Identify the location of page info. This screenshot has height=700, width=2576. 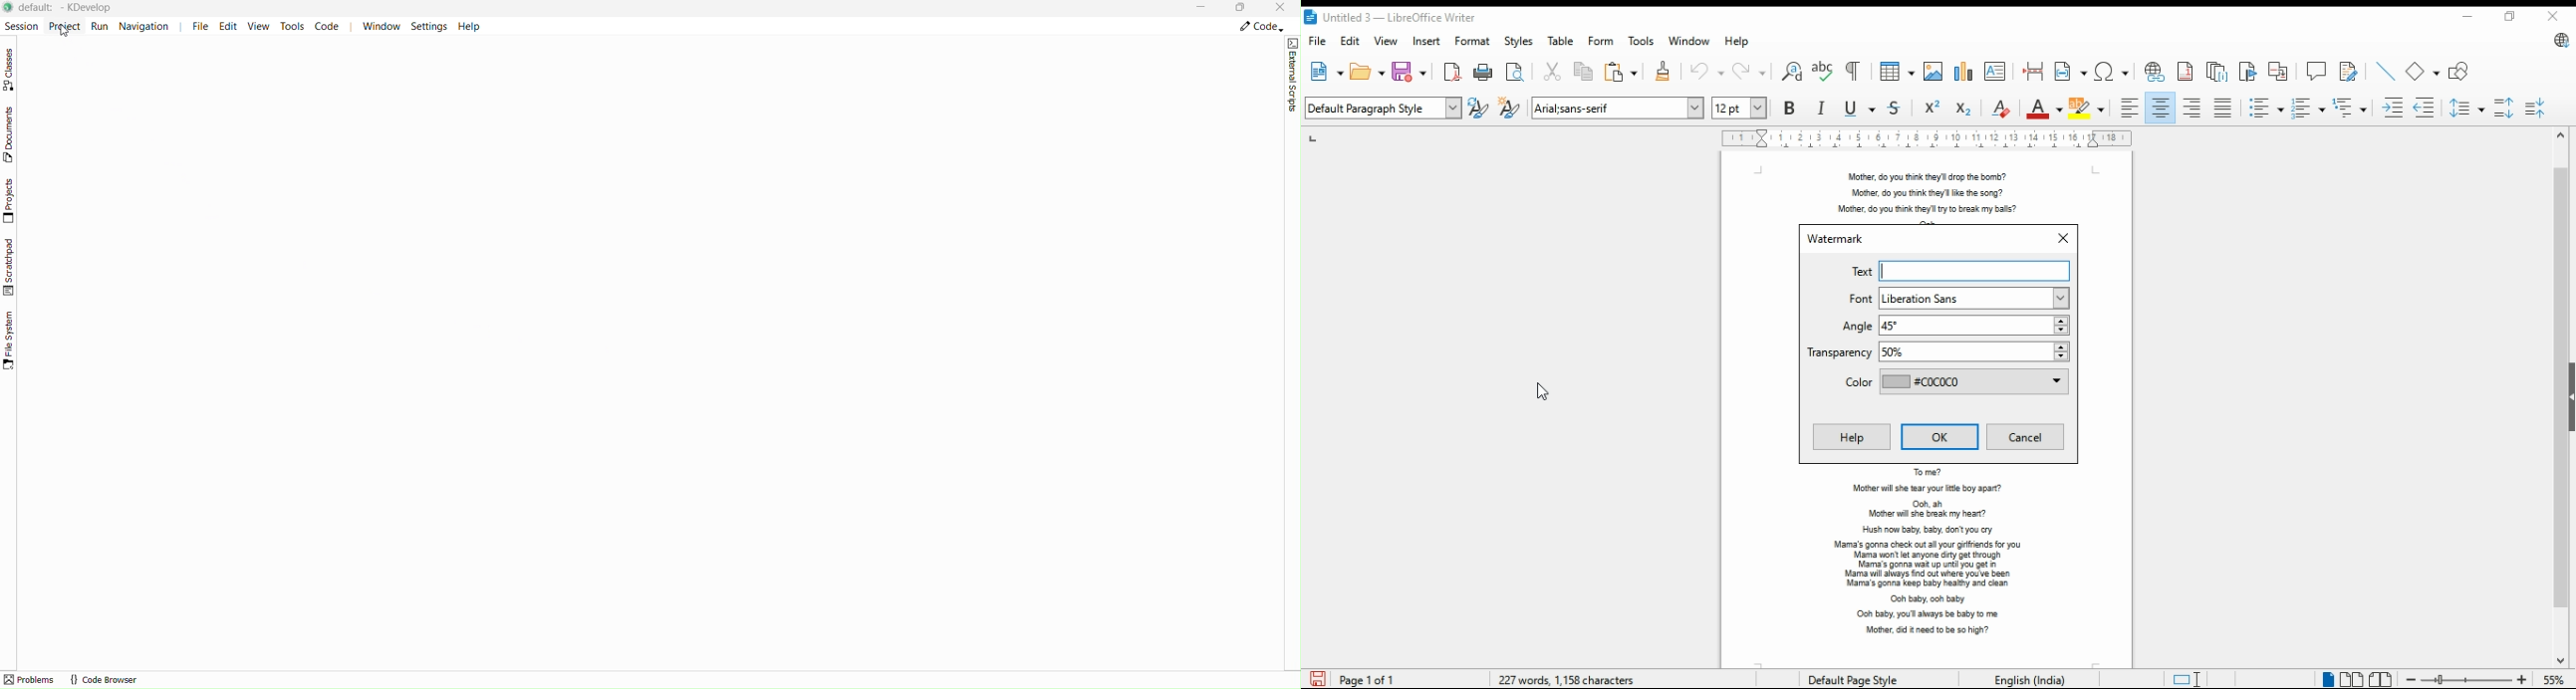
(1358, 680).